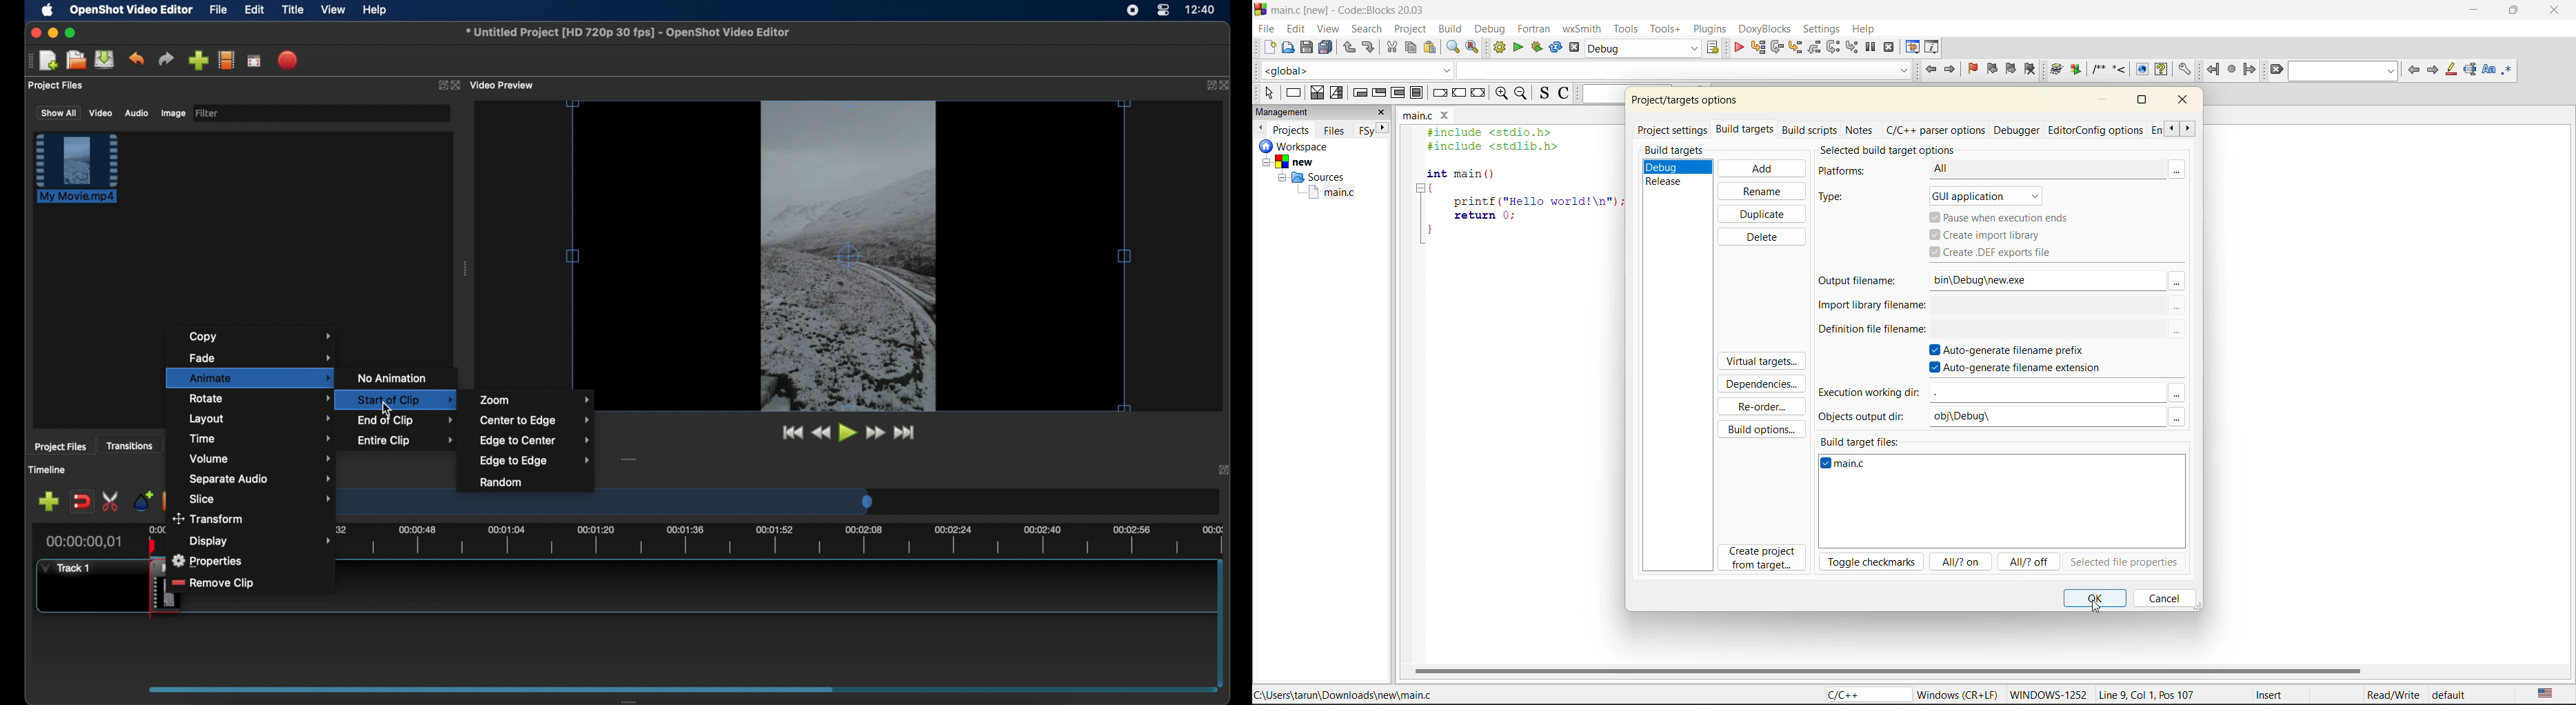  I want to click on explore profiles, so click(226, 59).